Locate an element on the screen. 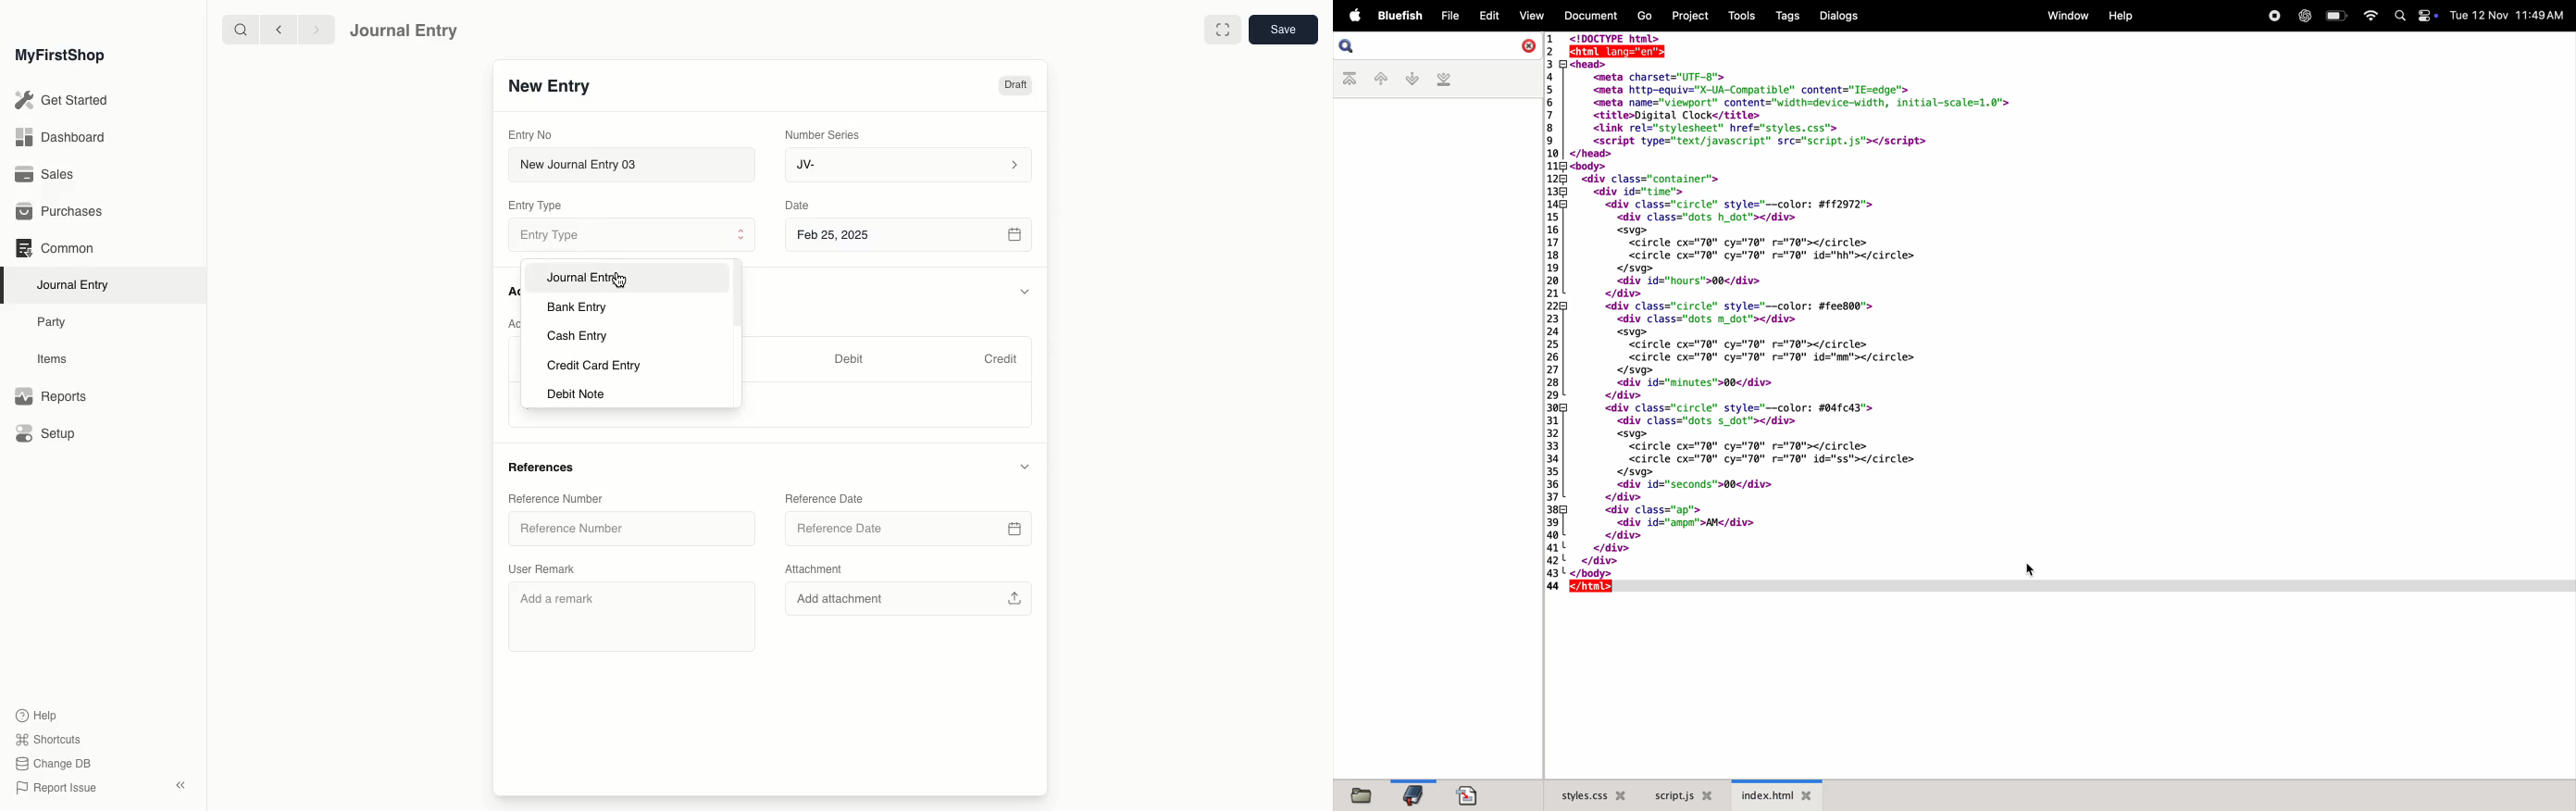 The height and width of the screenshot is (812, 2576). Change DB is located at coordinates (54, 765).